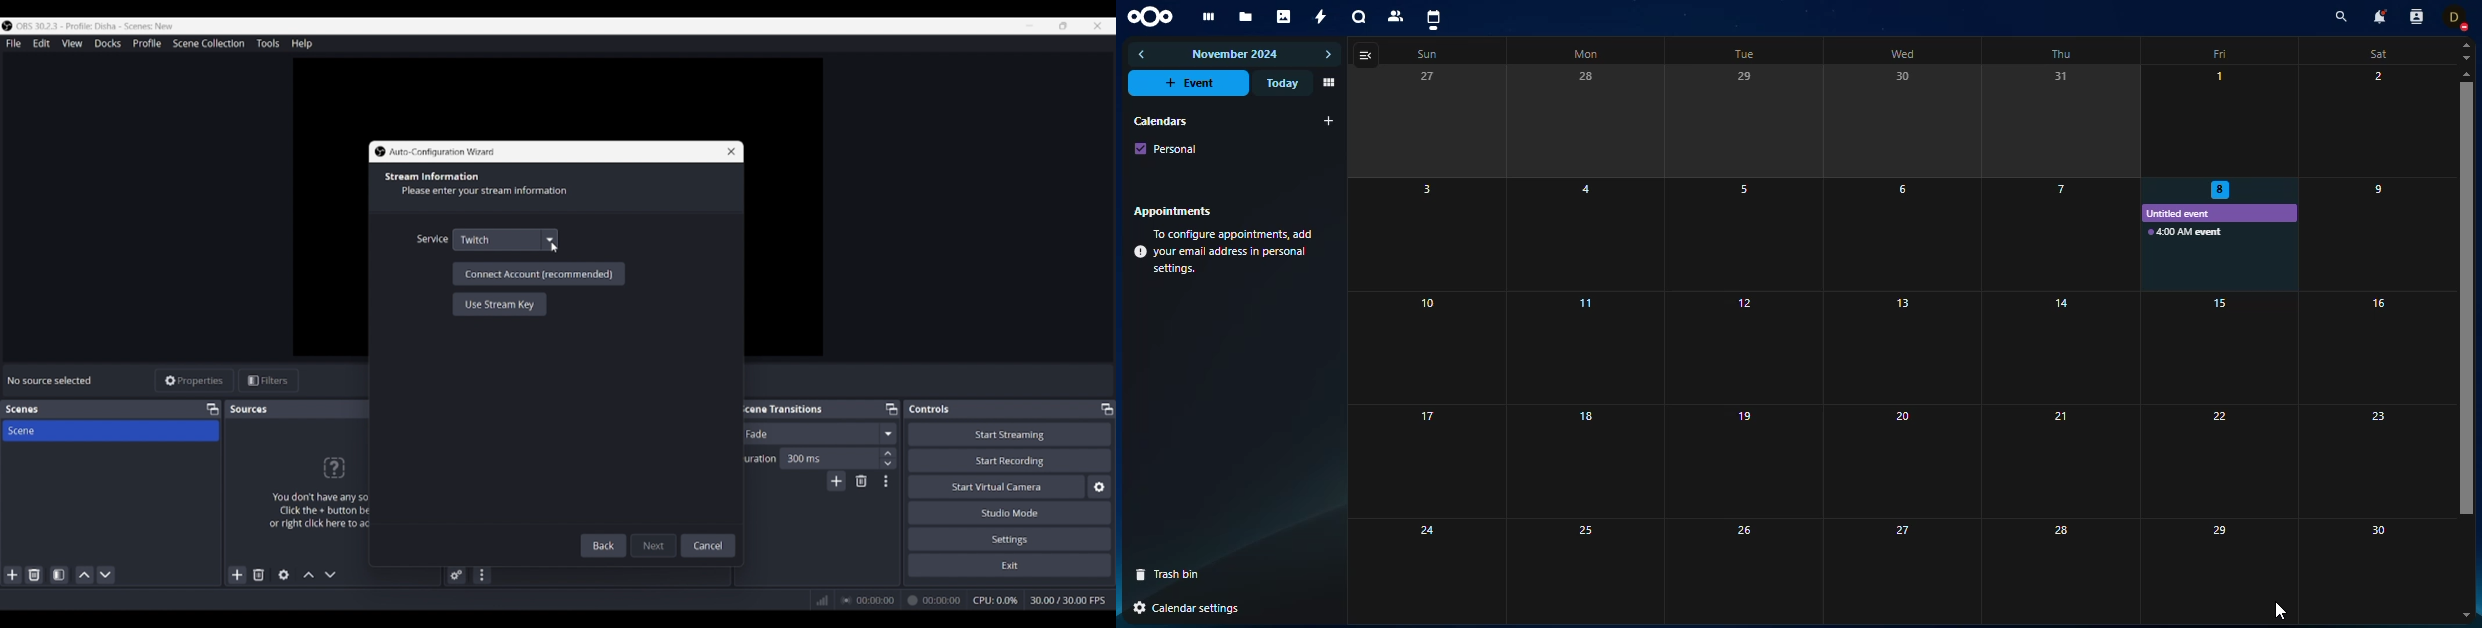 Image resolution: width=2492 pixels, height=644 pixels. What do you see at coordinates (456, 575) in the screenshot?
I see `Advanced audio properties` at bounding box center [456, 575].